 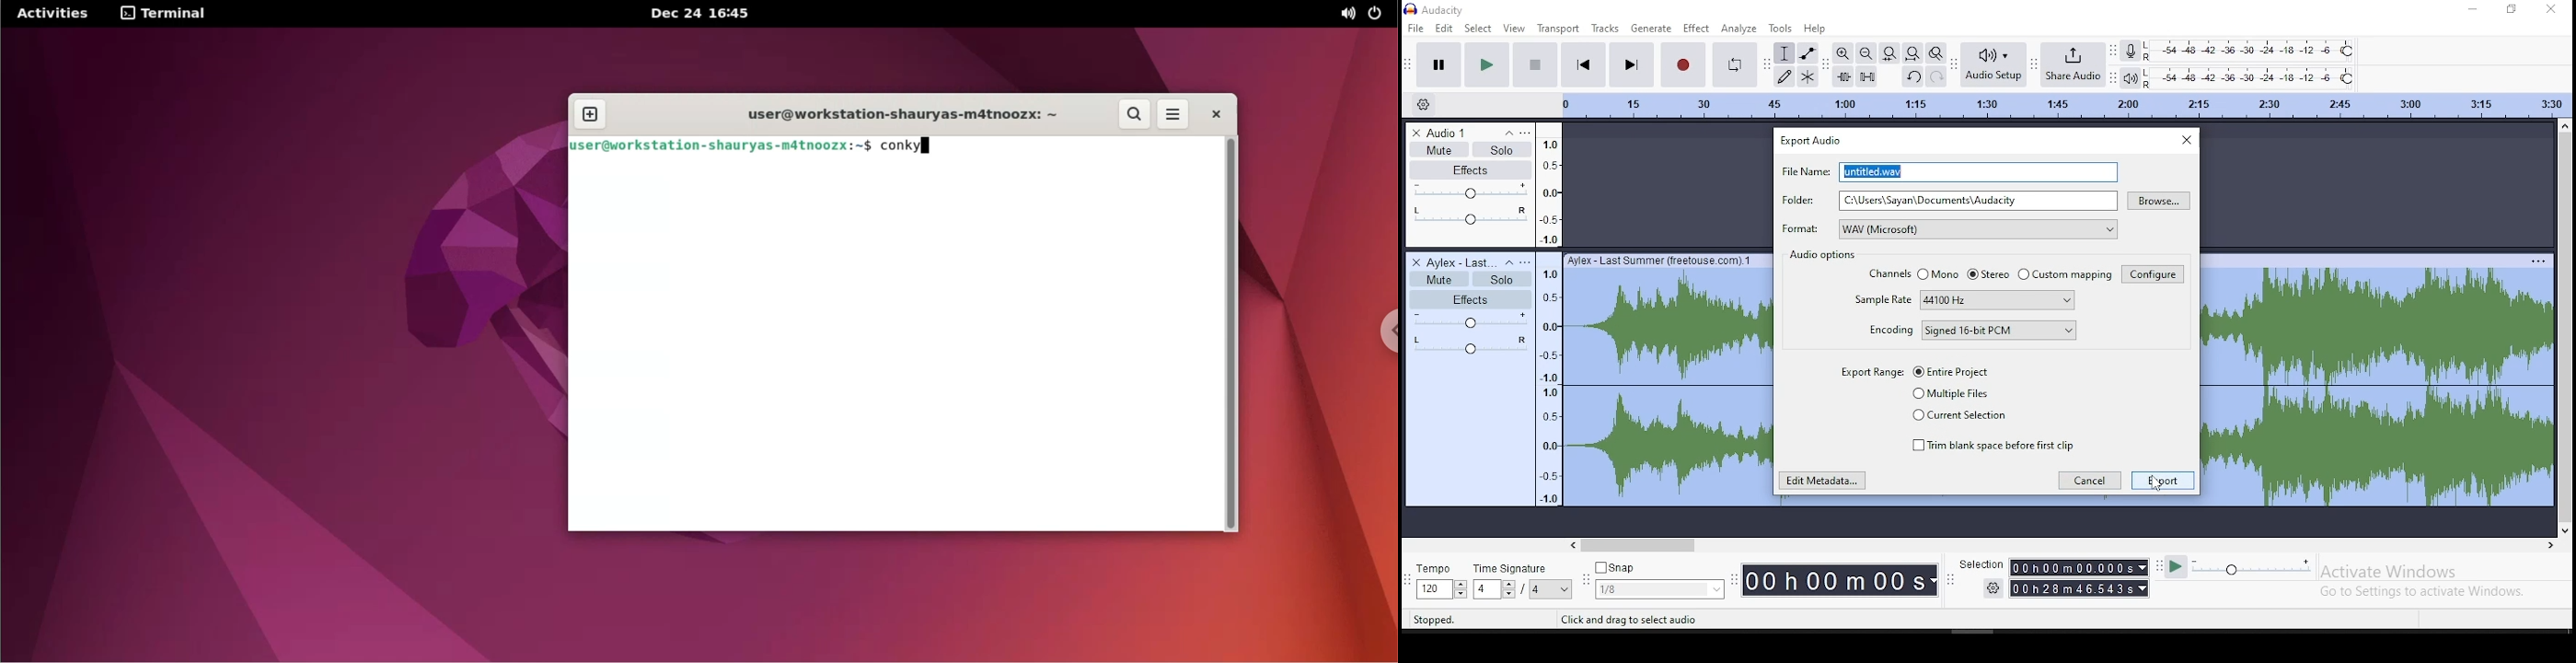 What do you see at coordinates (2249, 50) in the screenshot?
I see `recording level` at bounding box center [2249, 50].